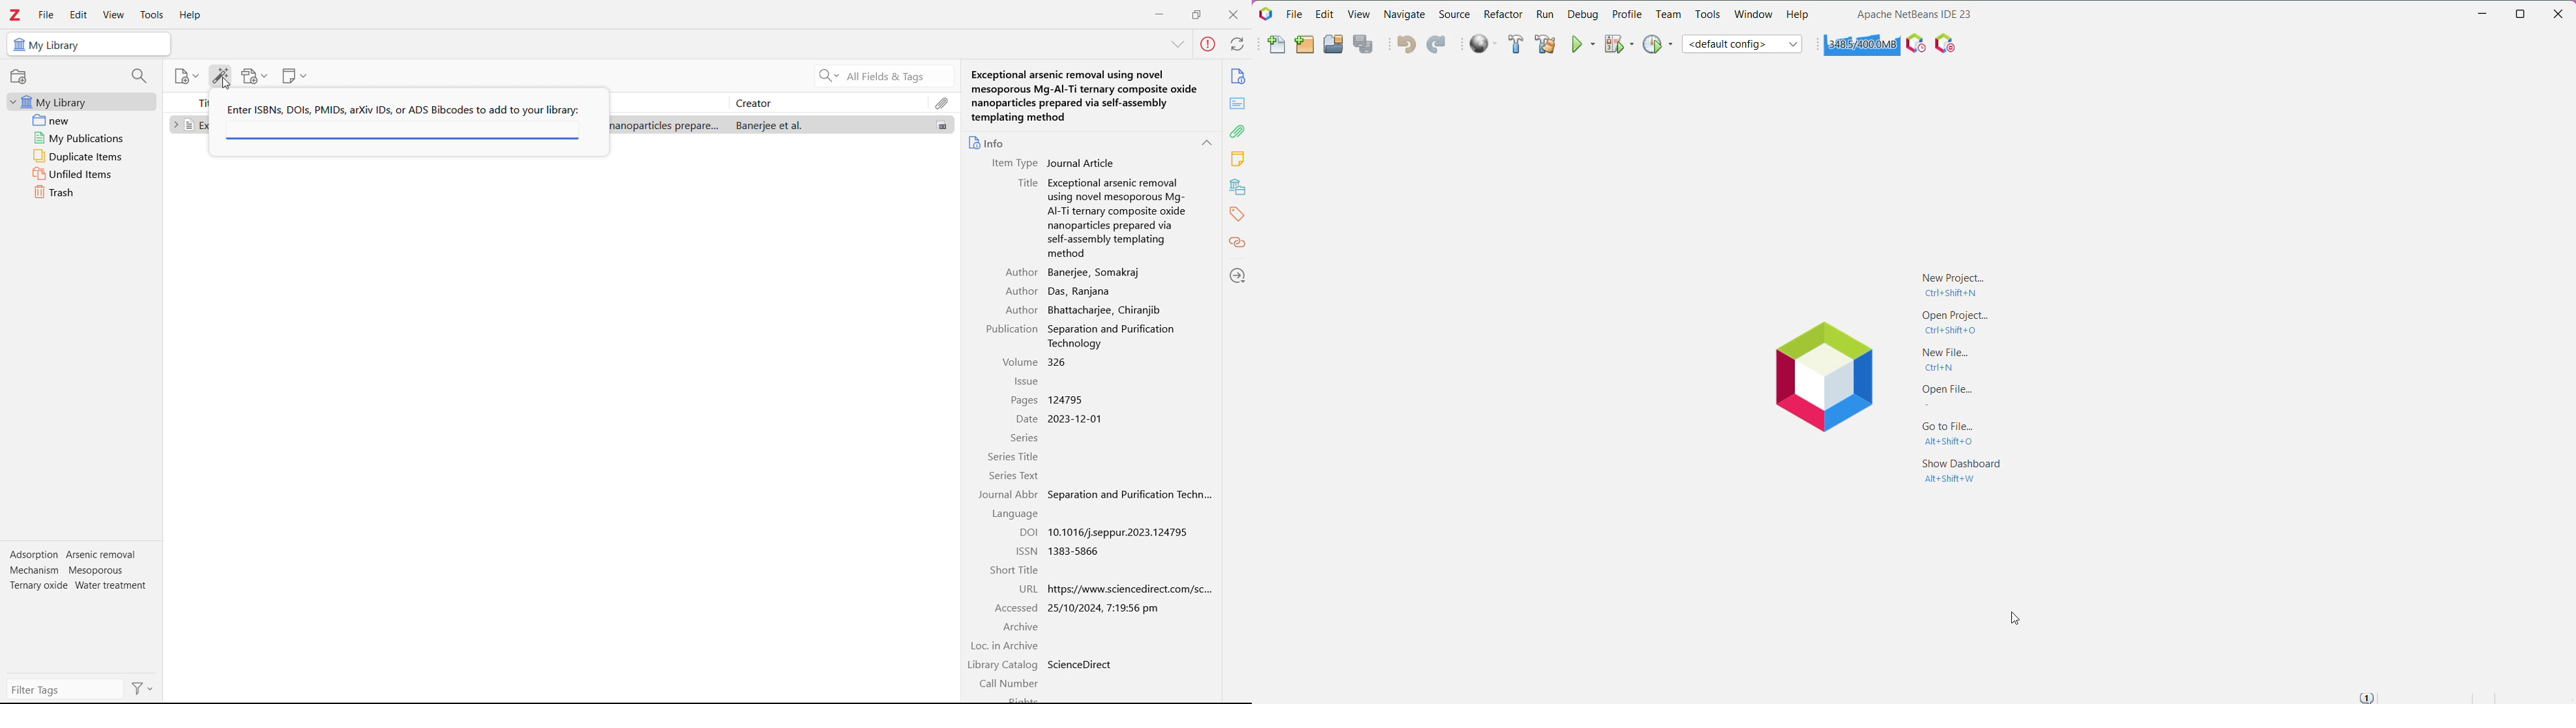 The width and height of the screenshot is (2576, 728). What do you see at coordinates (1105, 608) in the screenshot?
I see `25/10/2024, 7:19:36 pm` at bounding box center [1105, 608].